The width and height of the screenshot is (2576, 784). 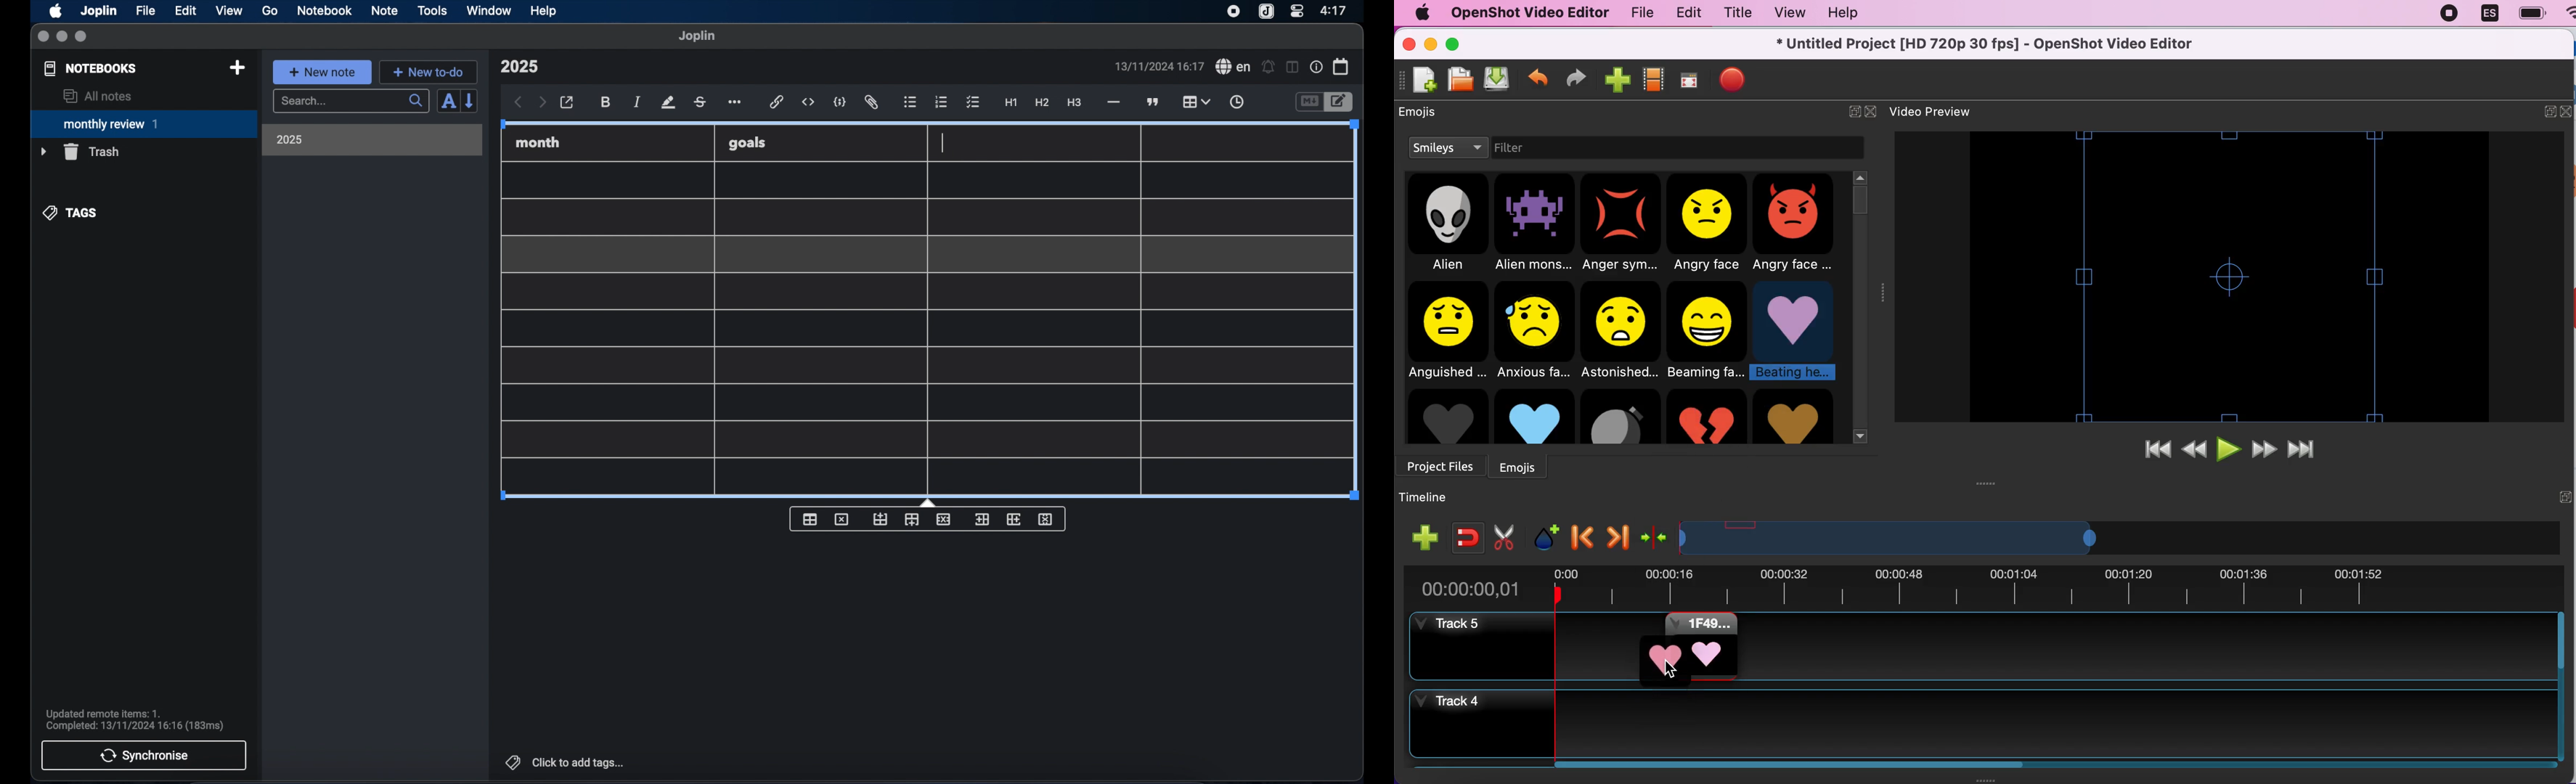 What do you see at coordinates (941, 102) in the screenshot?
I see `numbered list` at bounding box center [941, 102].